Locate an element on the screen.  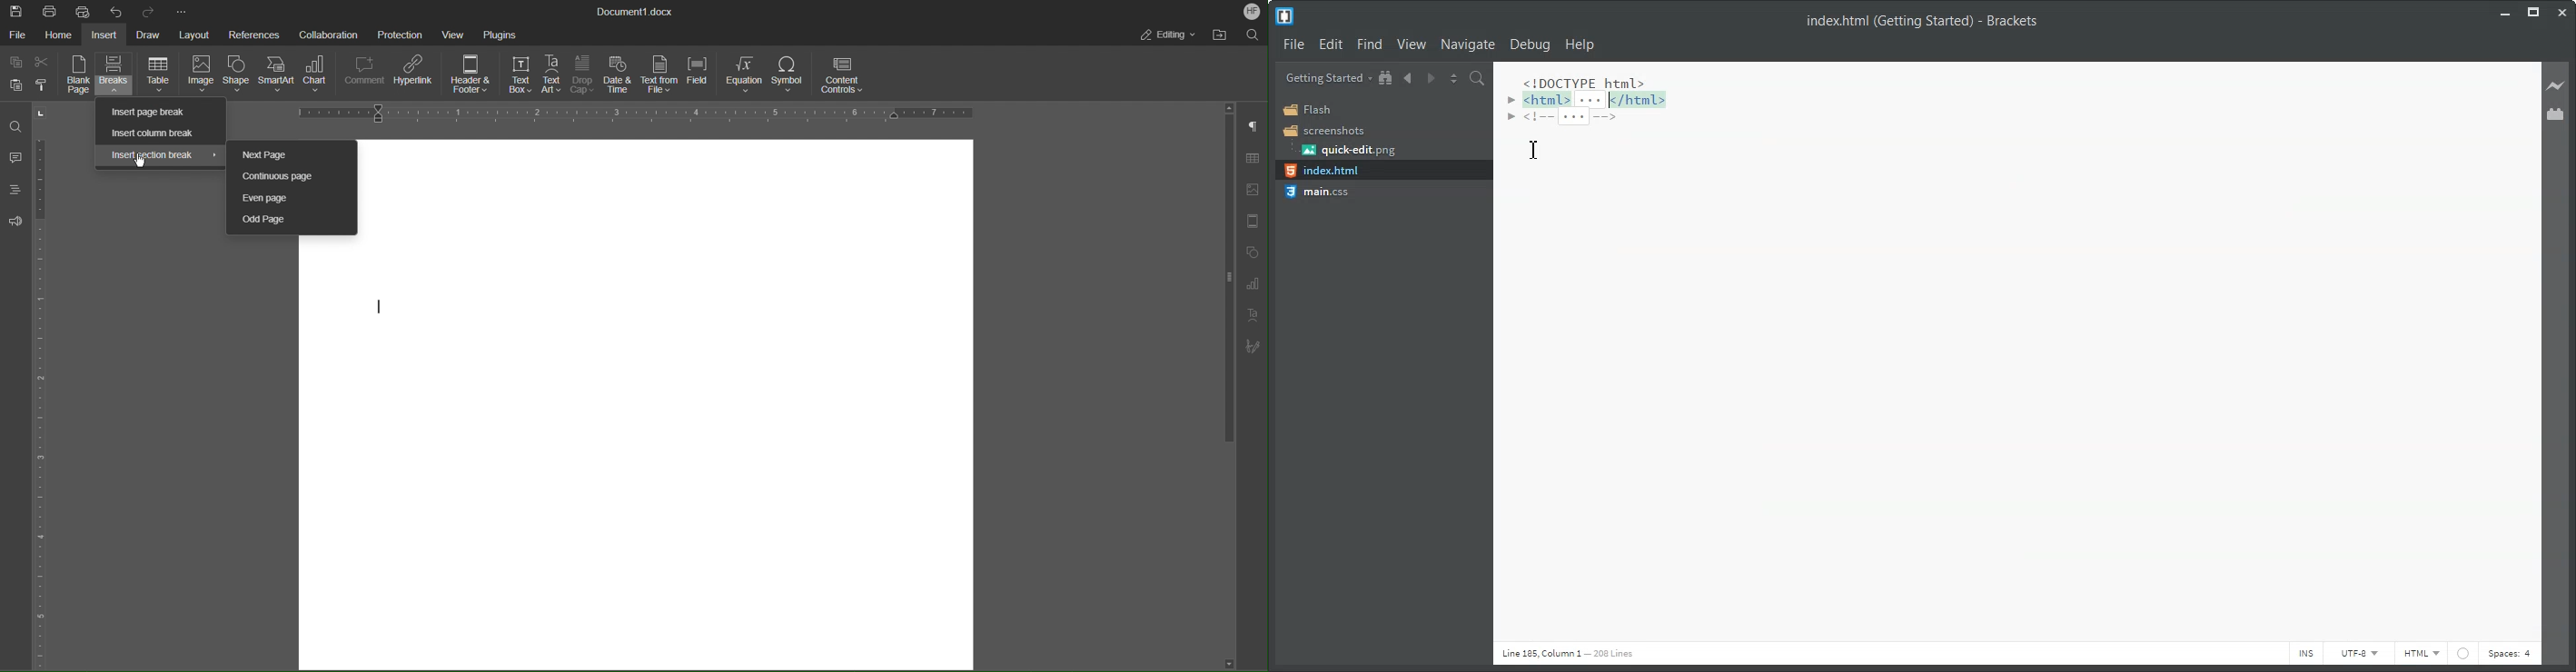
Insert section break is located at coordinates (158, 156).